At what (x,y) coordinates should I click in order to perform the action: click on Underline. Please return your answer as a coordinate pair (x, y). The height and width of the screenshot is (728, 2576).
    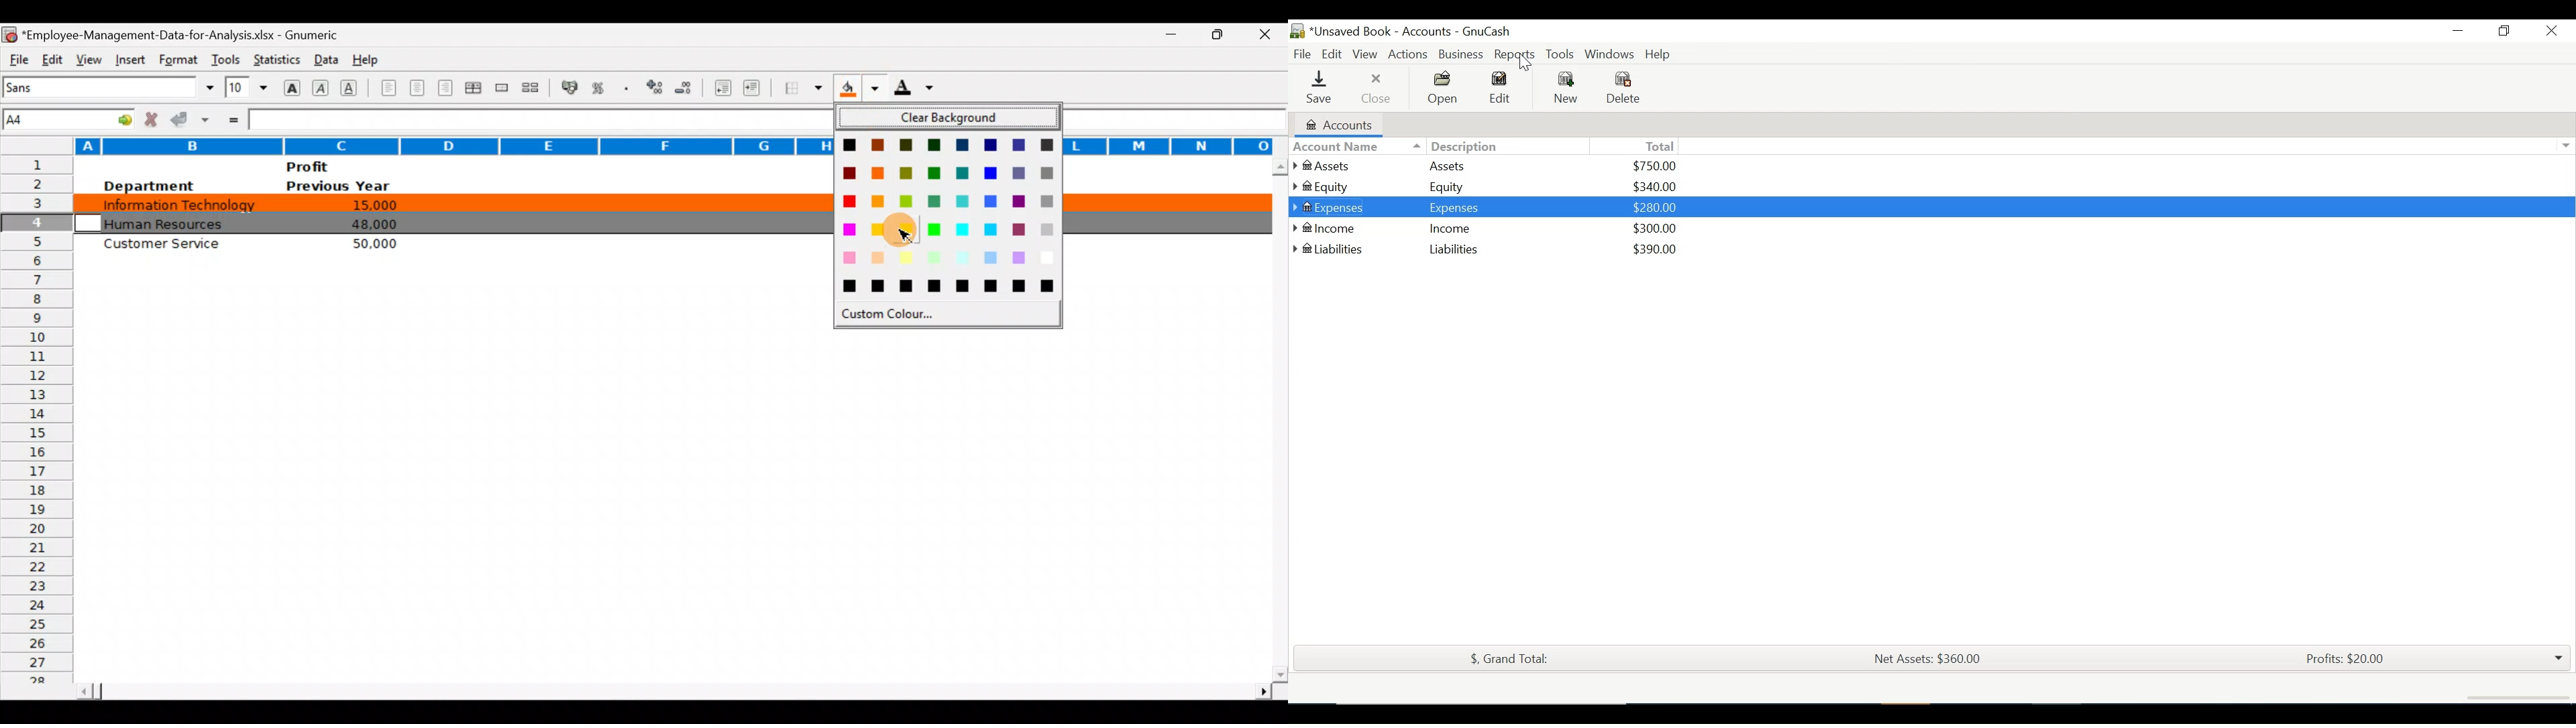
    Looking at the image, I should click on (353, 87).